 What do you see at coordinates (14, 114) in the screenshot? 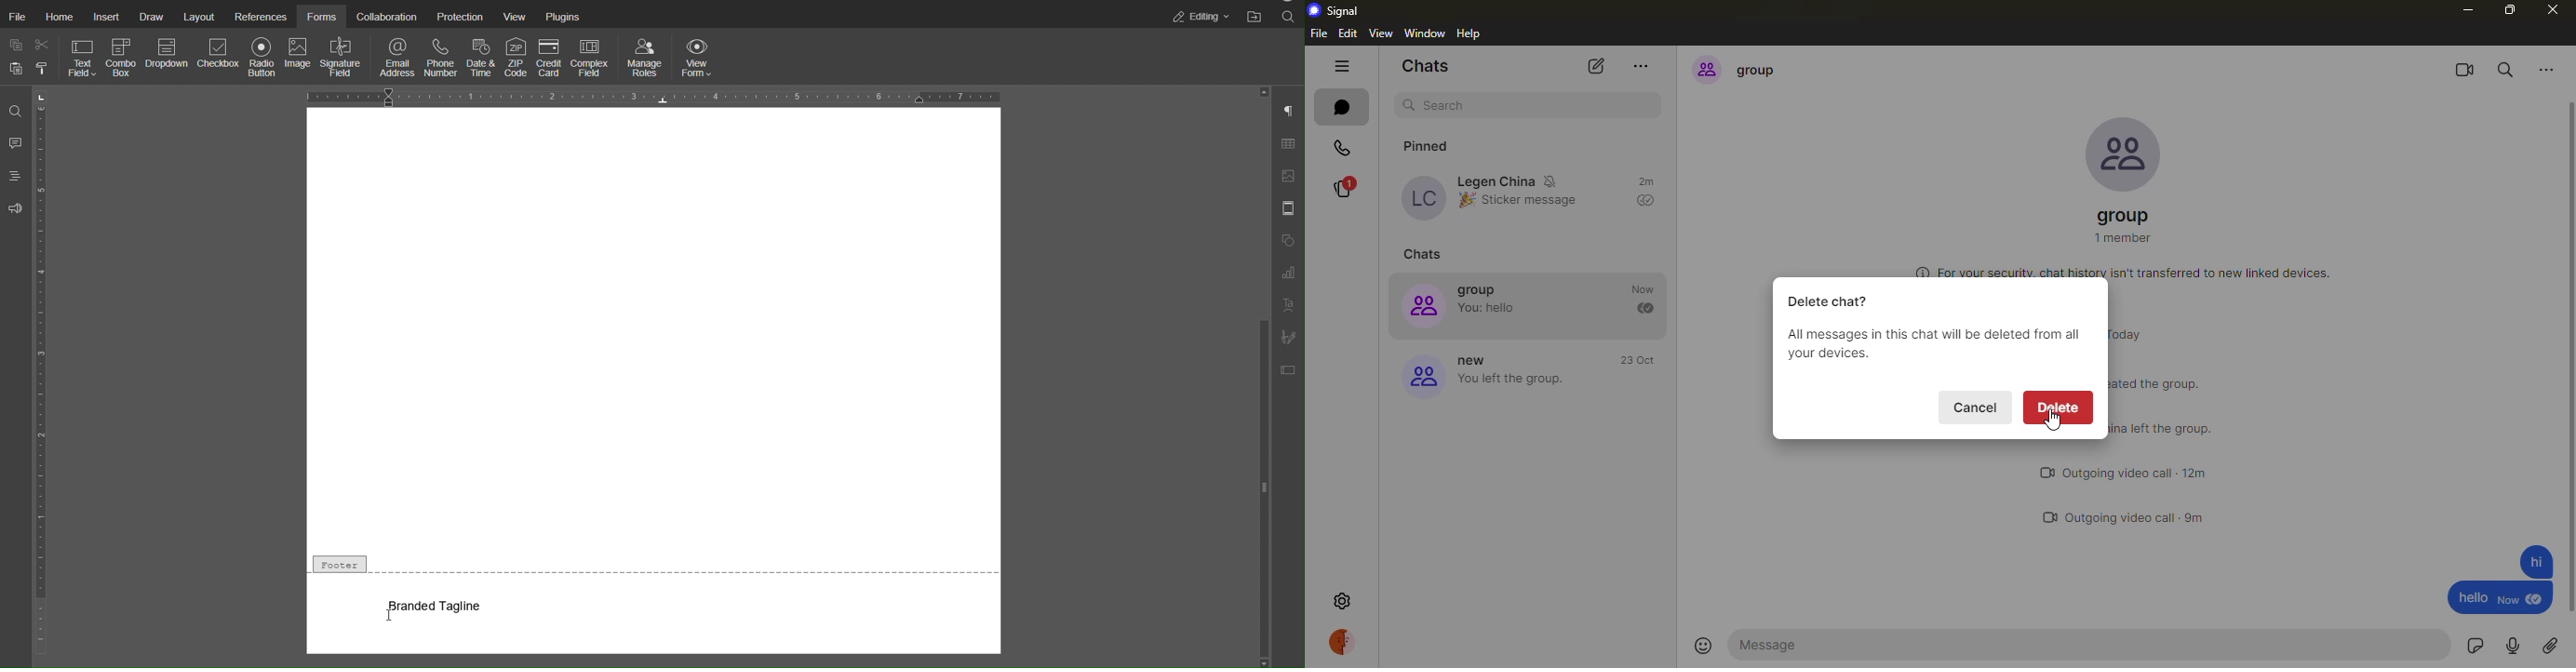
I see `Search` at bounding box center [14, 114].